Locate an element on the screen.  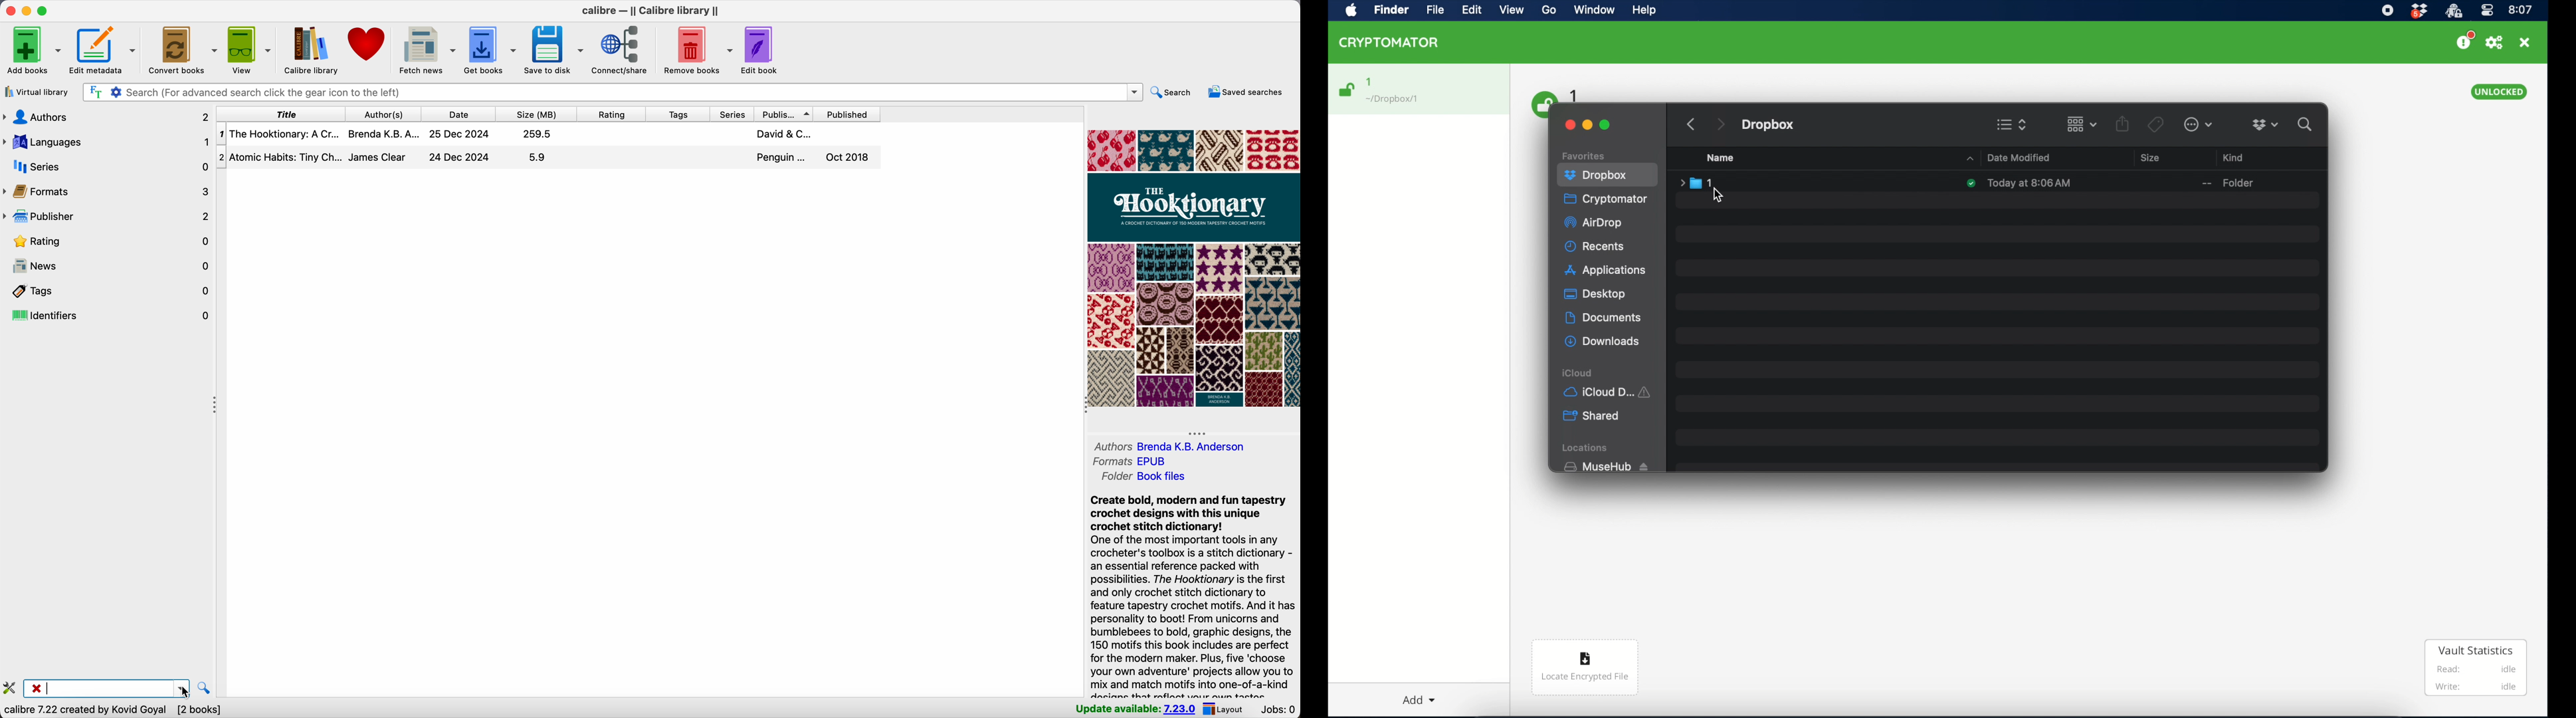
virtual library is located at coordinates (38, 93).